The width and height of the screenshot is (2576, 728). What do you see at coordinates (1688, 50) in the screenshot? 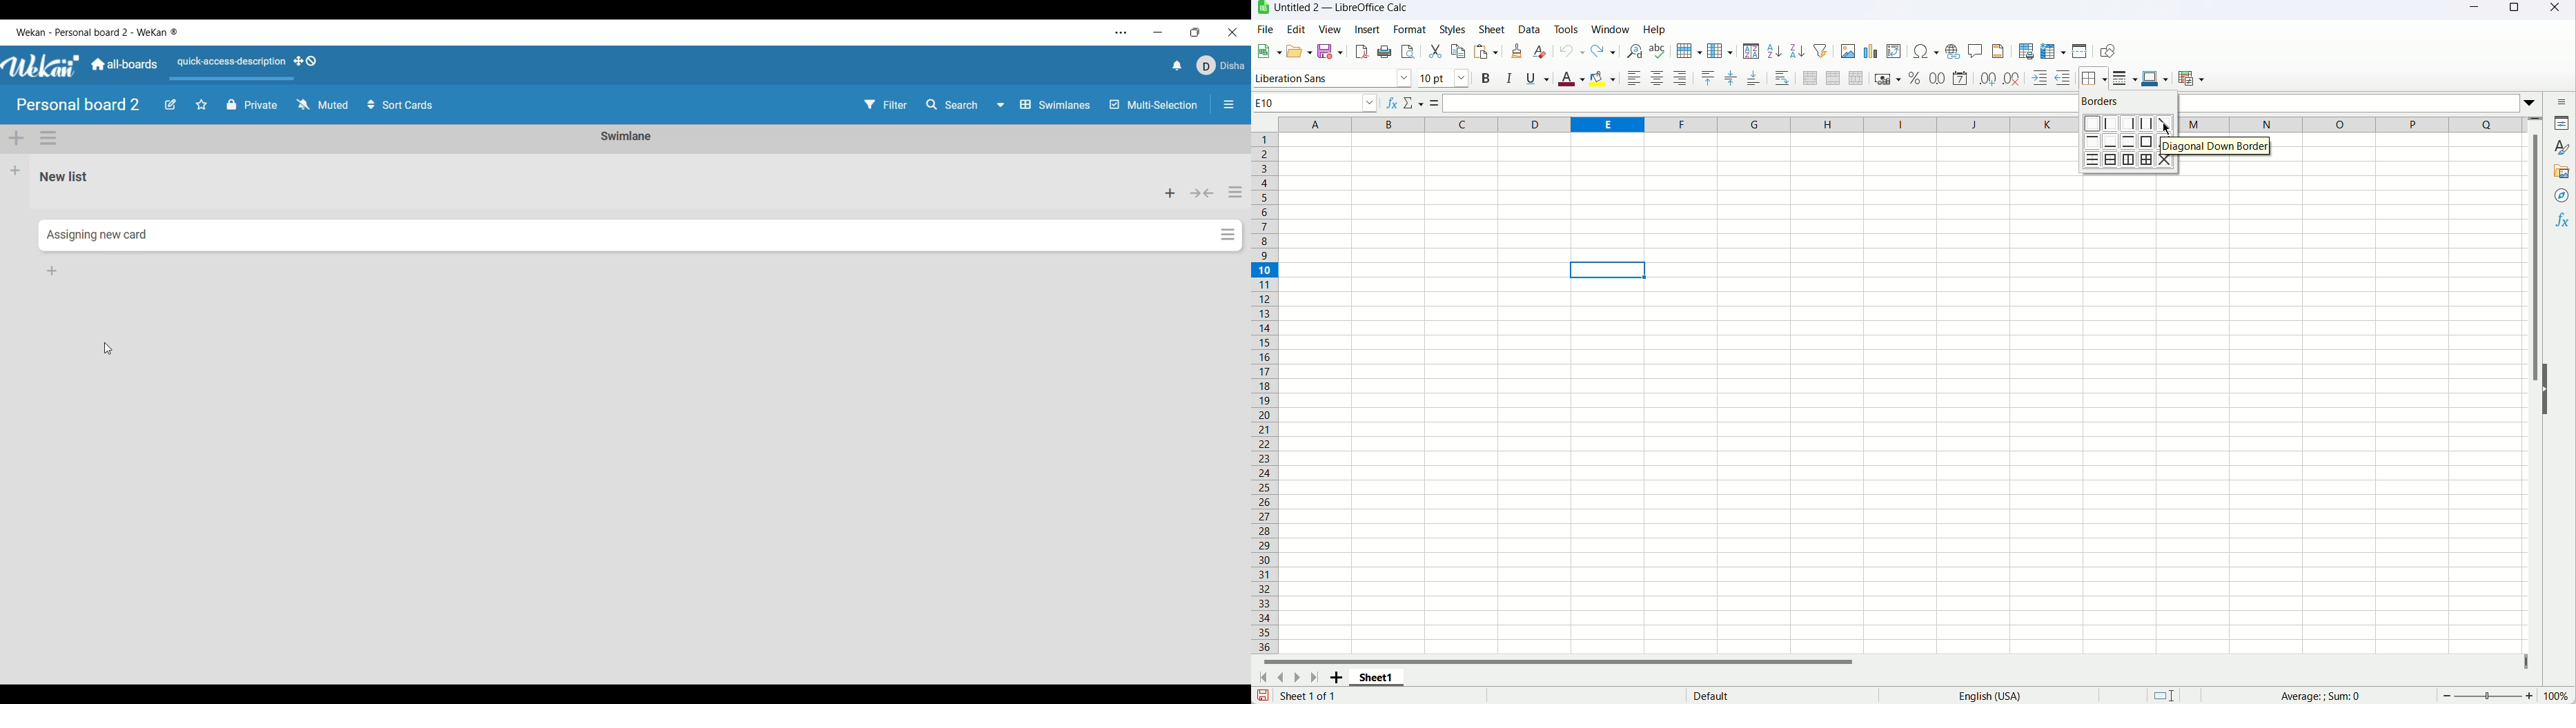
I see `Row` at bounding box center [1688, 50].